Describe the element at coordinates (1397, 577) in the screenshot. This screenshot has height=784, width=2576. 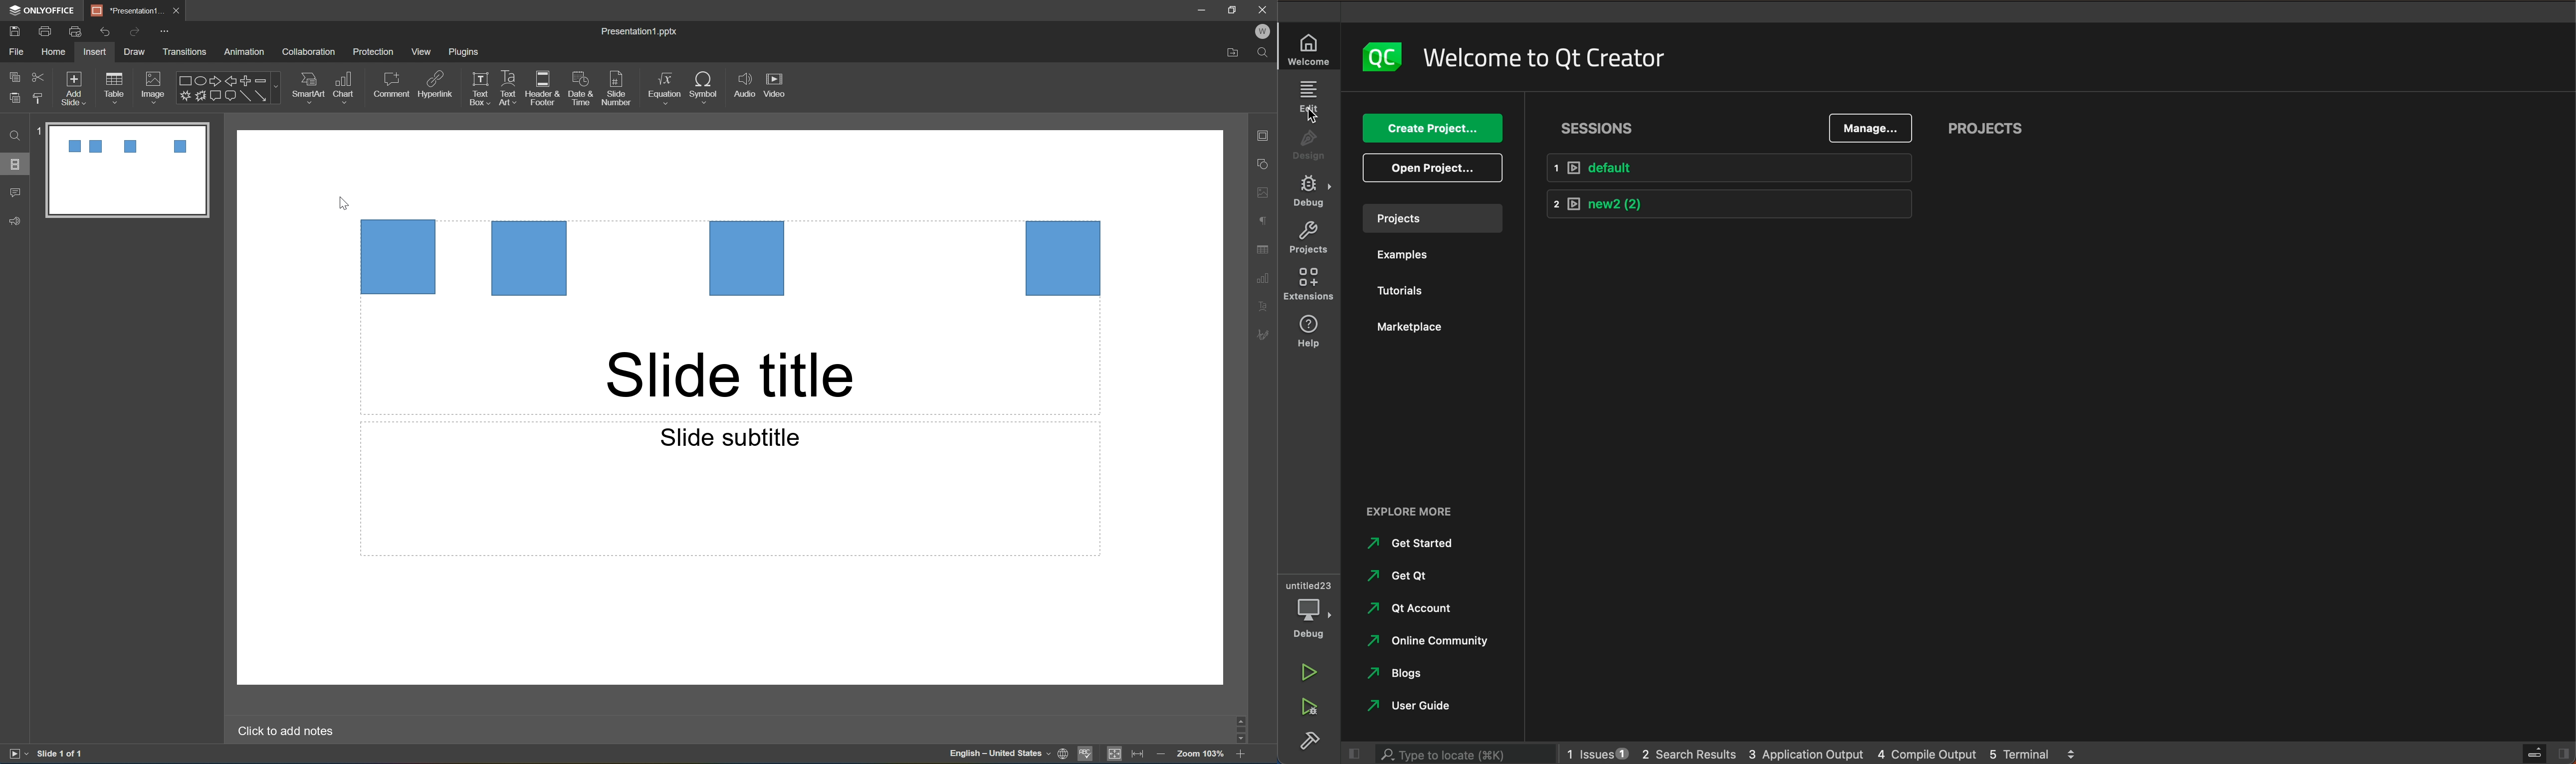
I see `get qt` at that location.